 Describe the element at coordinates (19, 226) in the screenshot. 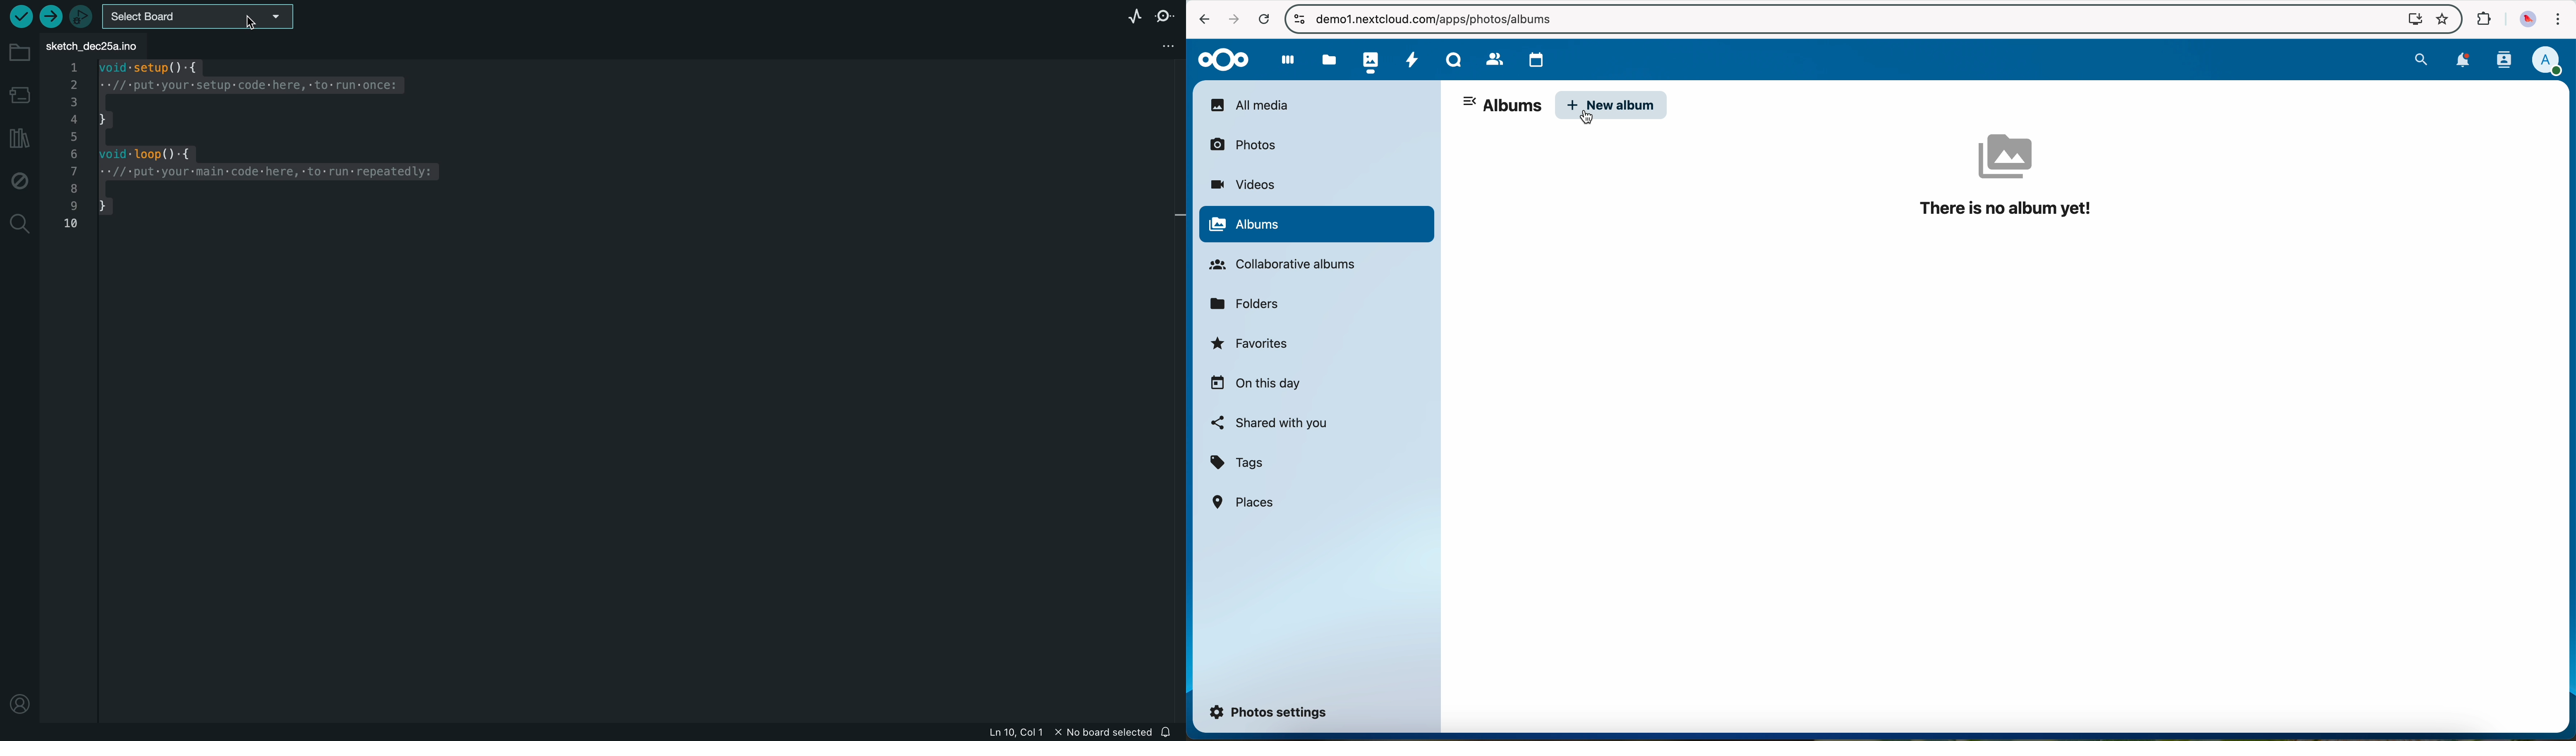

I see `search` at that location.